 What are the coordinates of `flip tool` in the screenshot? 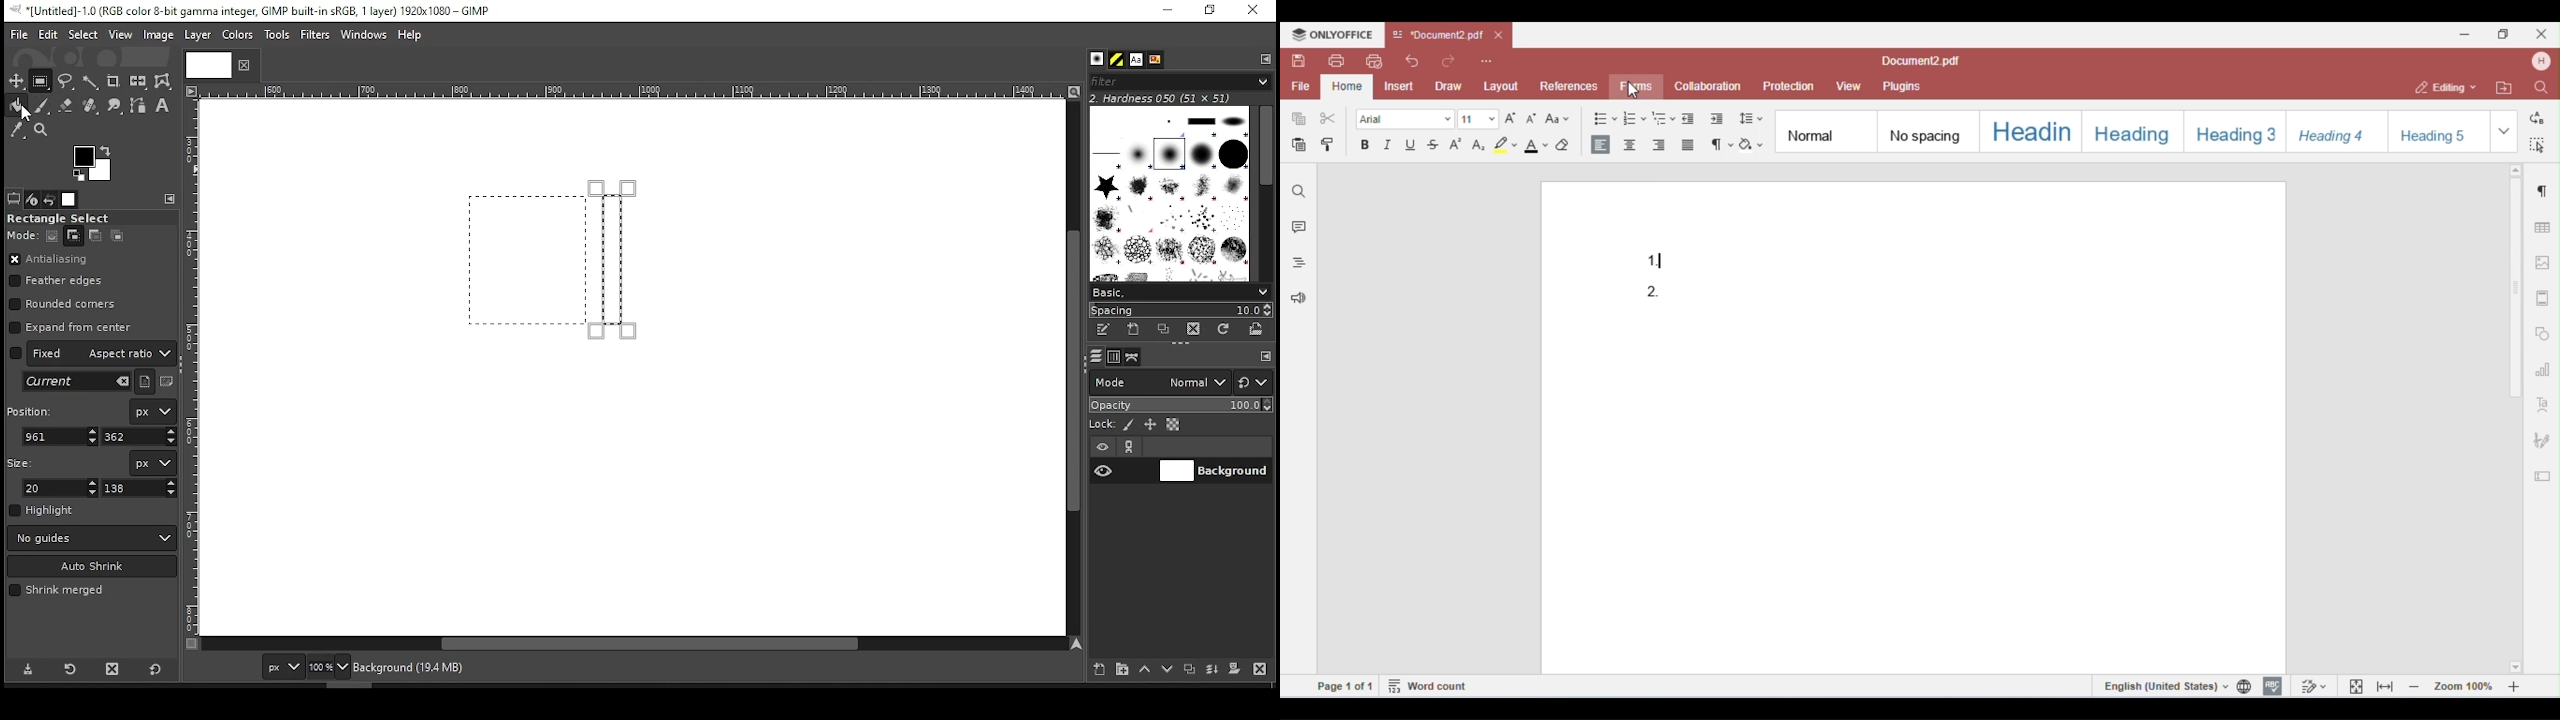 It's located at (138, 80).